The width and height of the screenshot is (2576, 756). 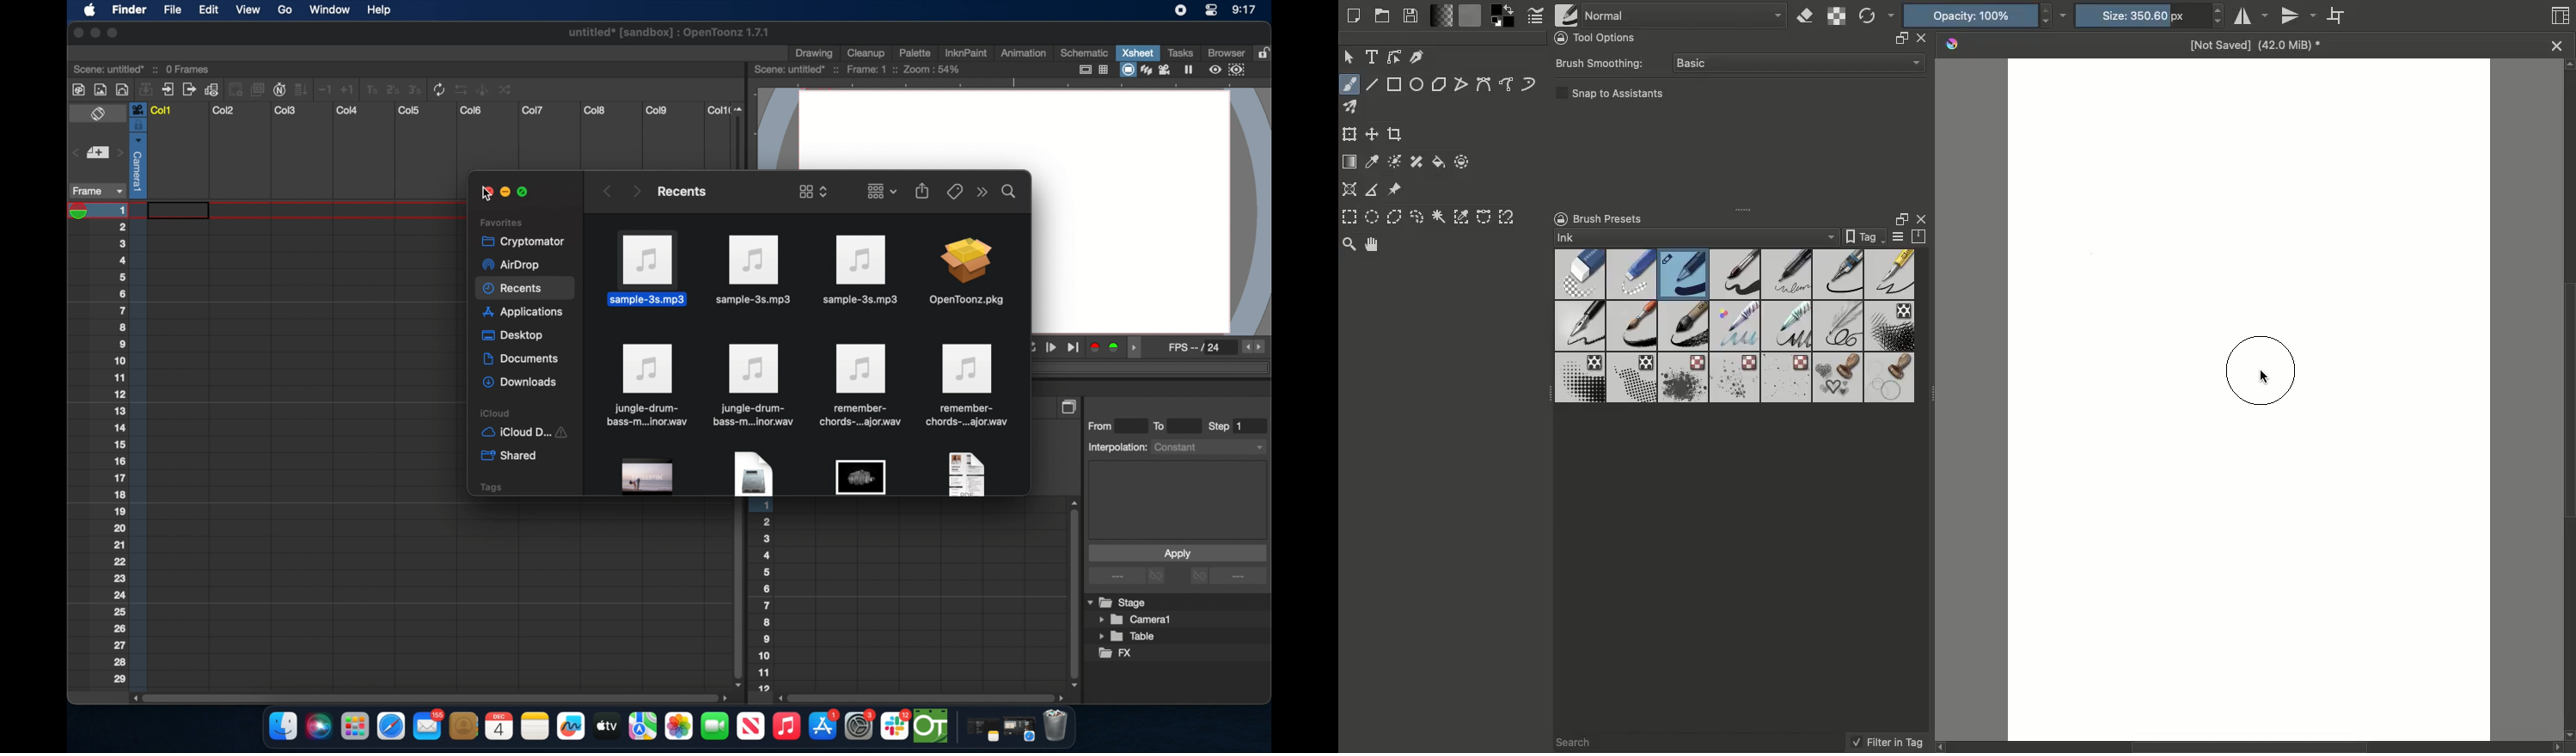 What do you see at coordinates (1508, 217) in the screenshot?
I see `Magnetic curve selection tool` at bounding box center [1508, 217].